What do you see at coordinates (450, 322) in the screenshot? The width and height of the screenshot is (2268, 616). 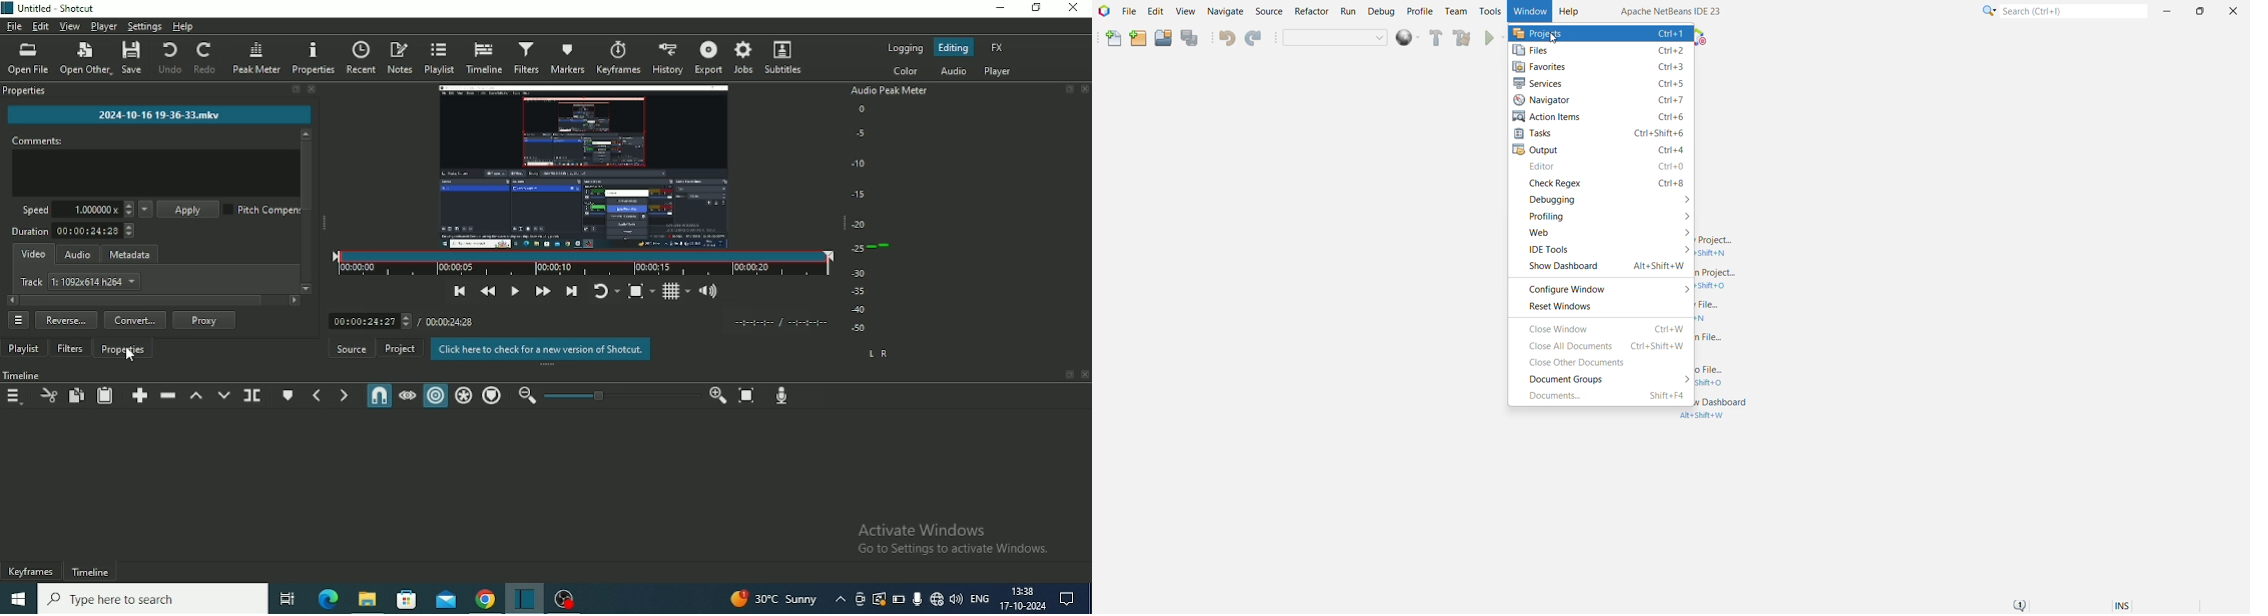 I see `Total Duration` at bounding box center [450, 322].